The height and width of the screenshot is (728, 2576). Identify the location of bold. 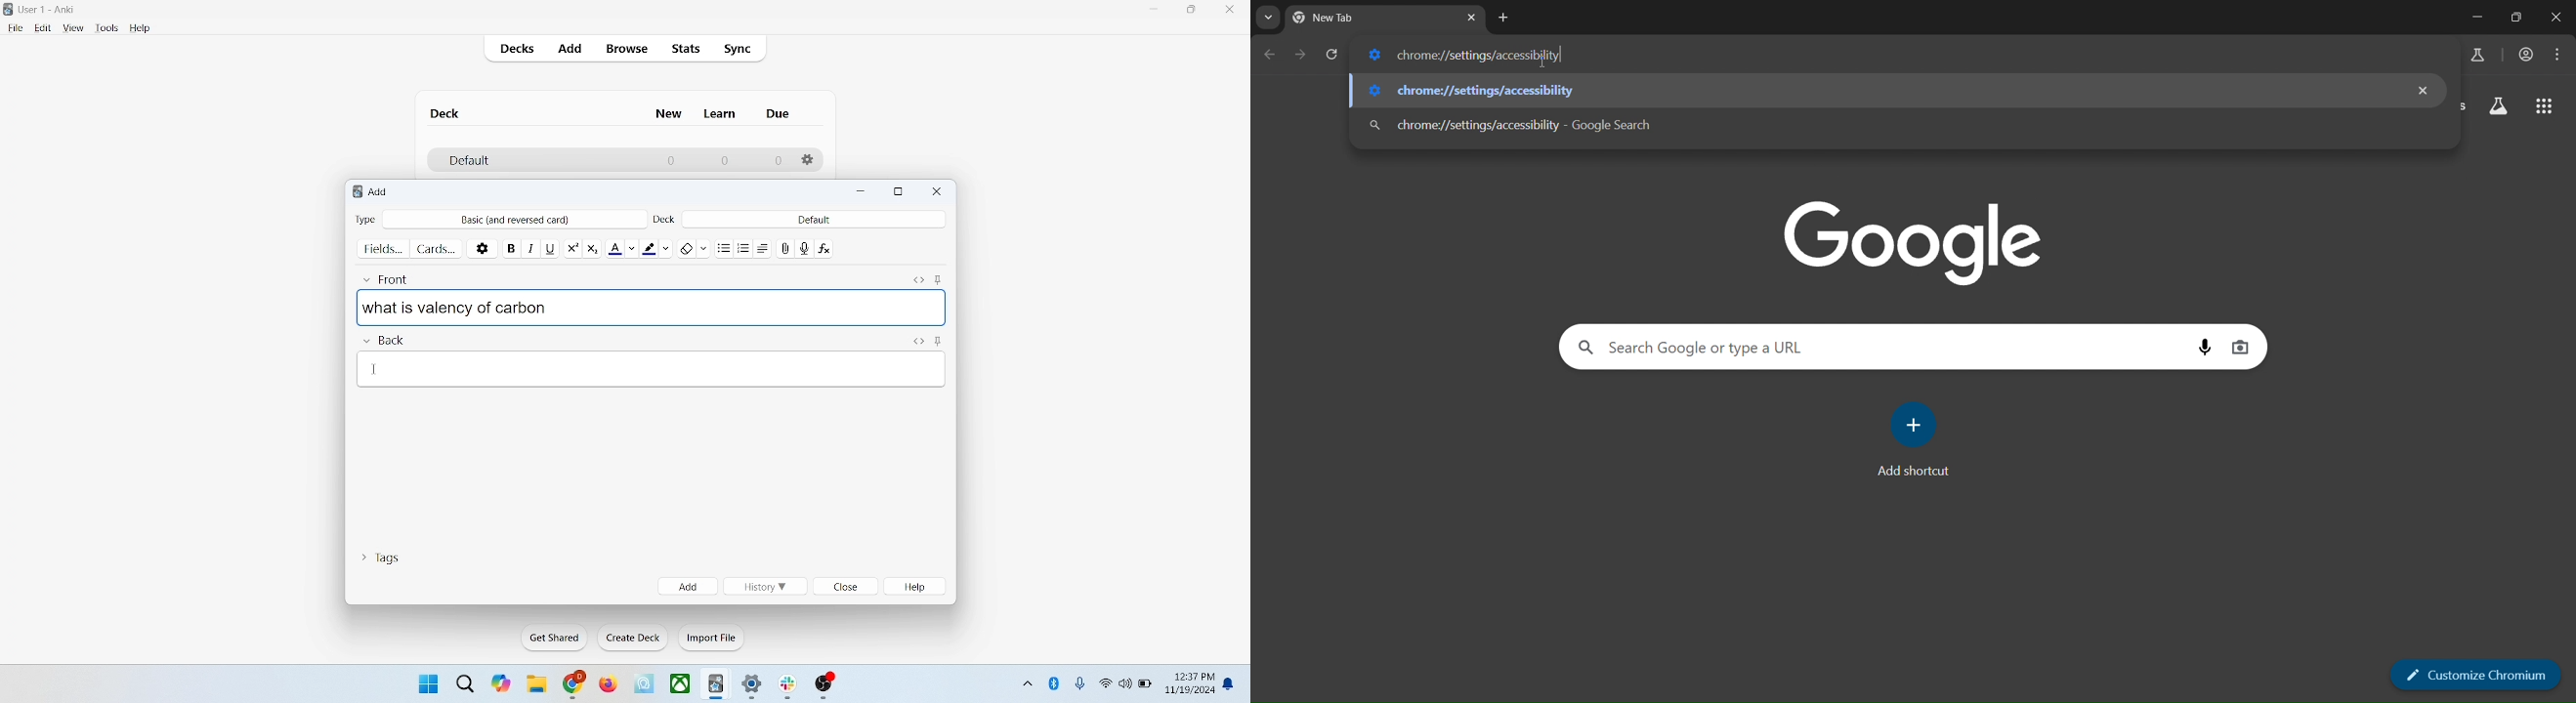
(510, 246).